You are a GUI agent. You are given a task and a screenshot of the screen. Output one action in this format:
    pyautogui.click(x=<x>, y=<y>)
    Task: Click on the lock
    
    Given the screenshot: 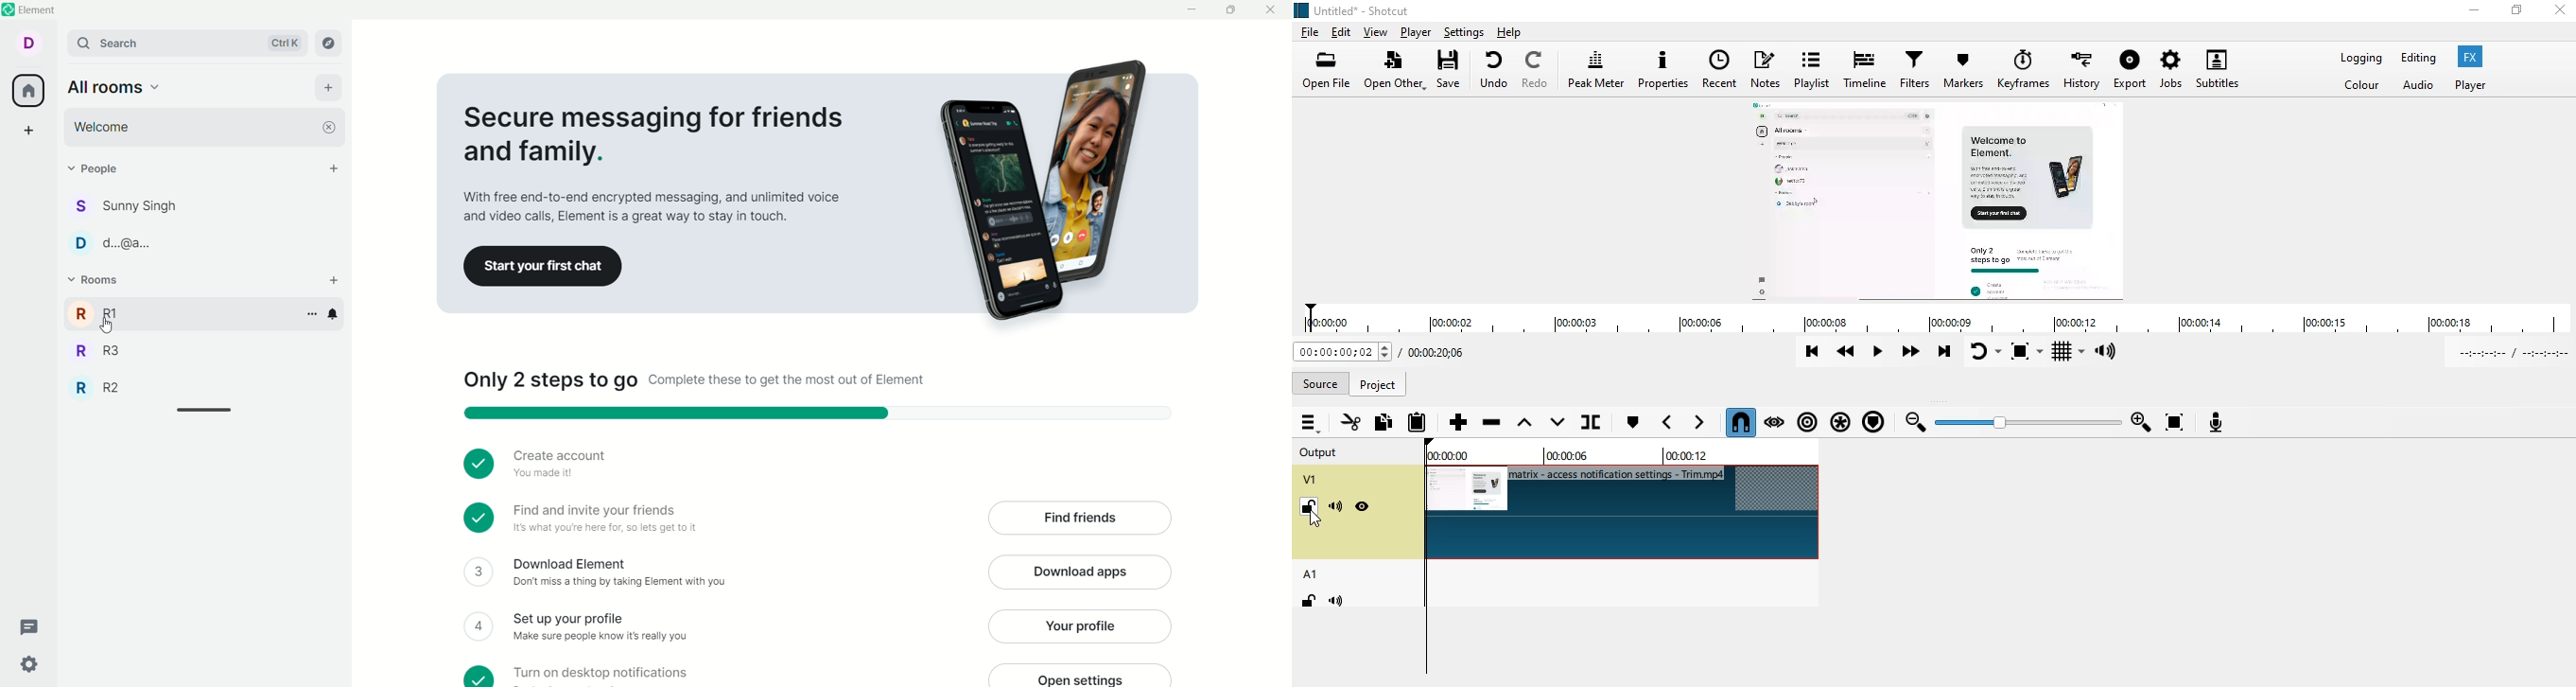 What is the action you would take?
    pyautogui.click(x=1308, y=599)
    